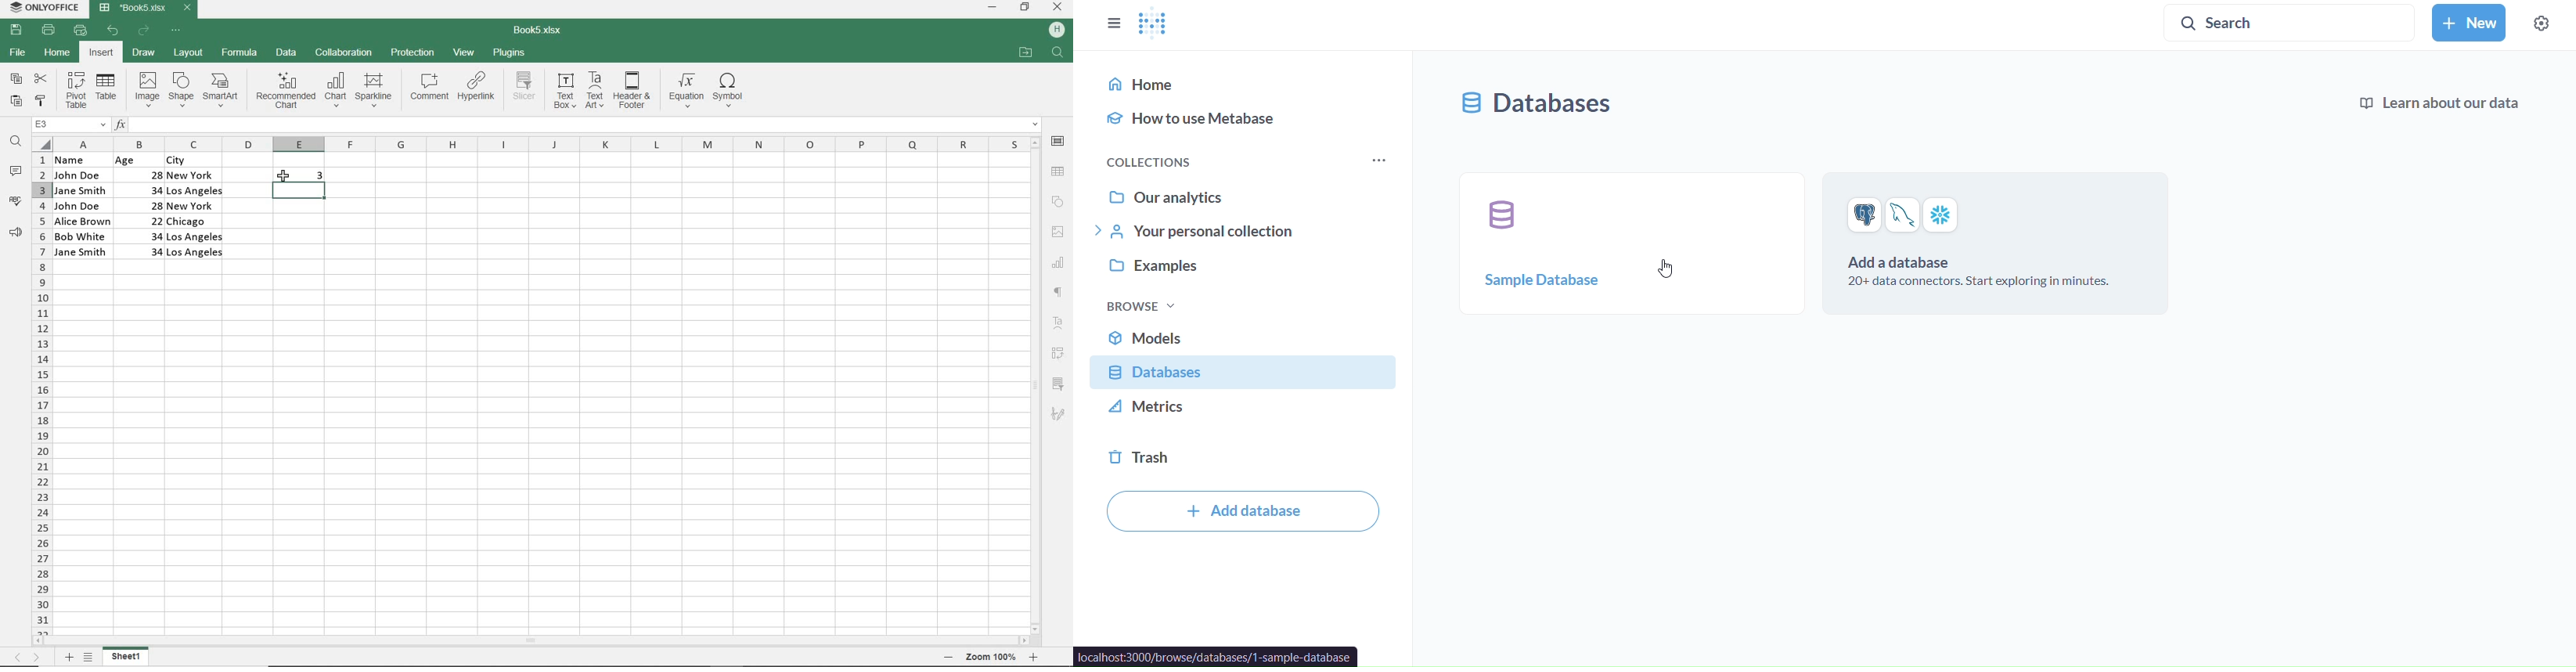  Describe the element at coordinates (1058, 172) in the screenshot. I see `TABLE` at that location.